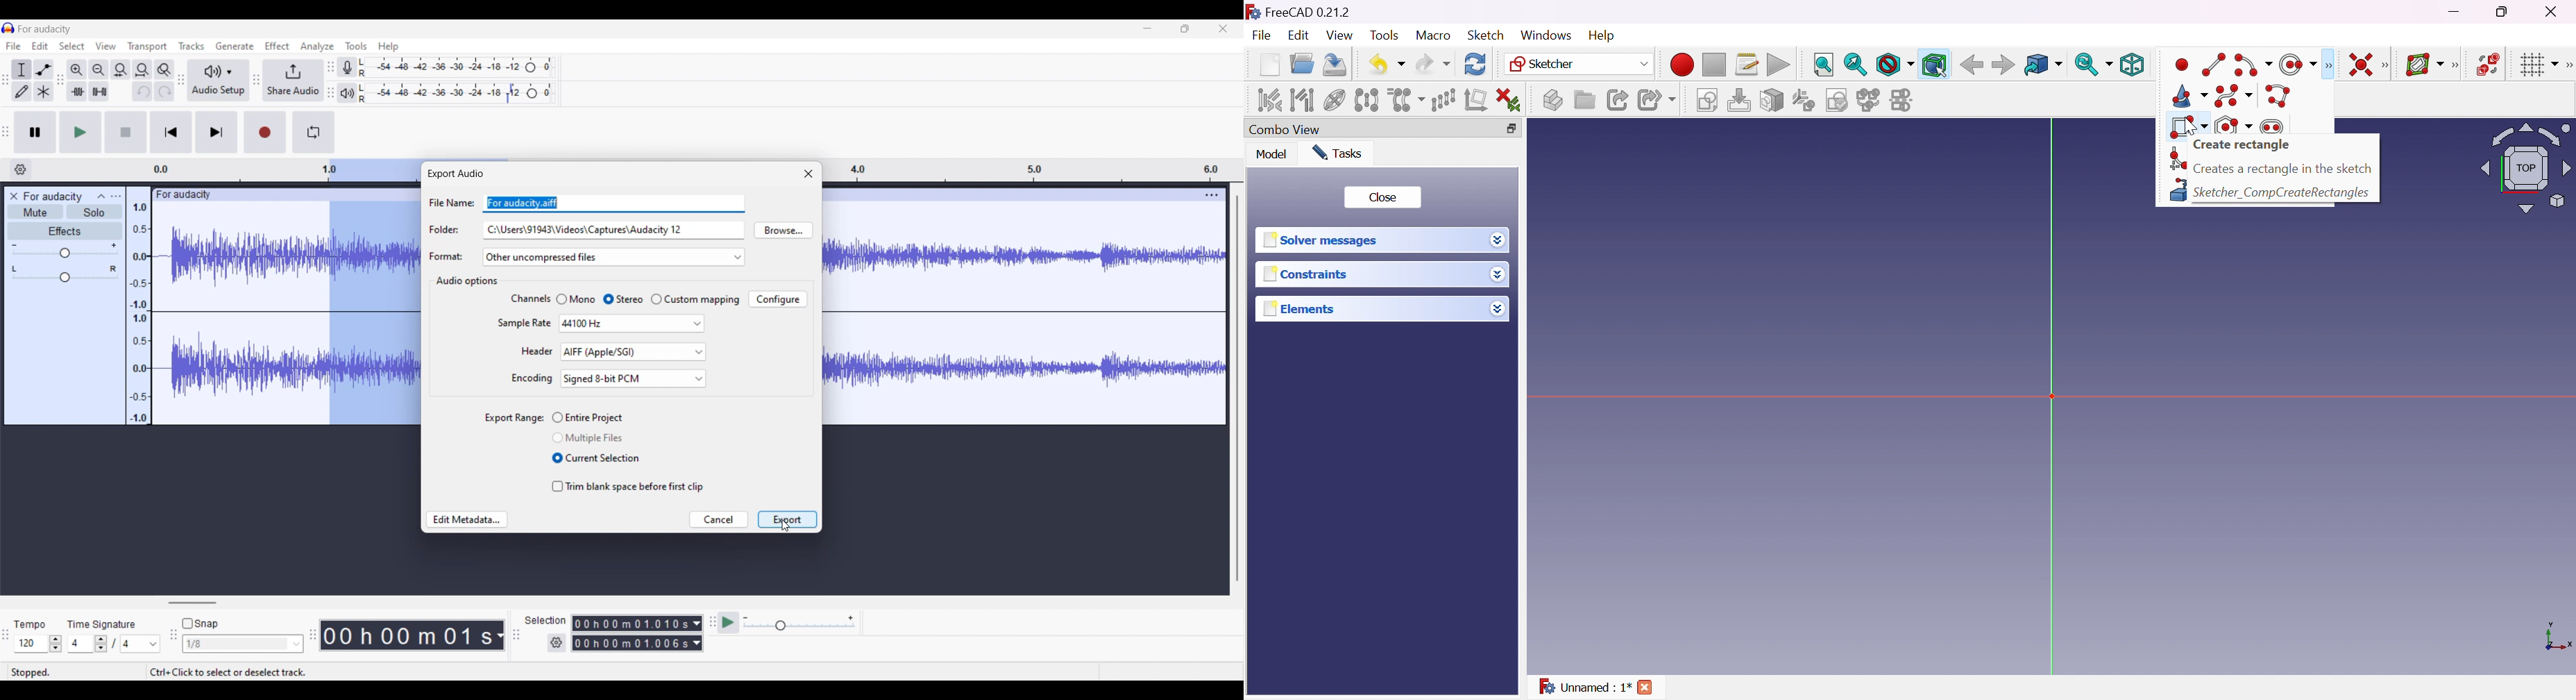 This screenshot has width=2576, height=700. I want to click on Create point, so click(2181, 63).